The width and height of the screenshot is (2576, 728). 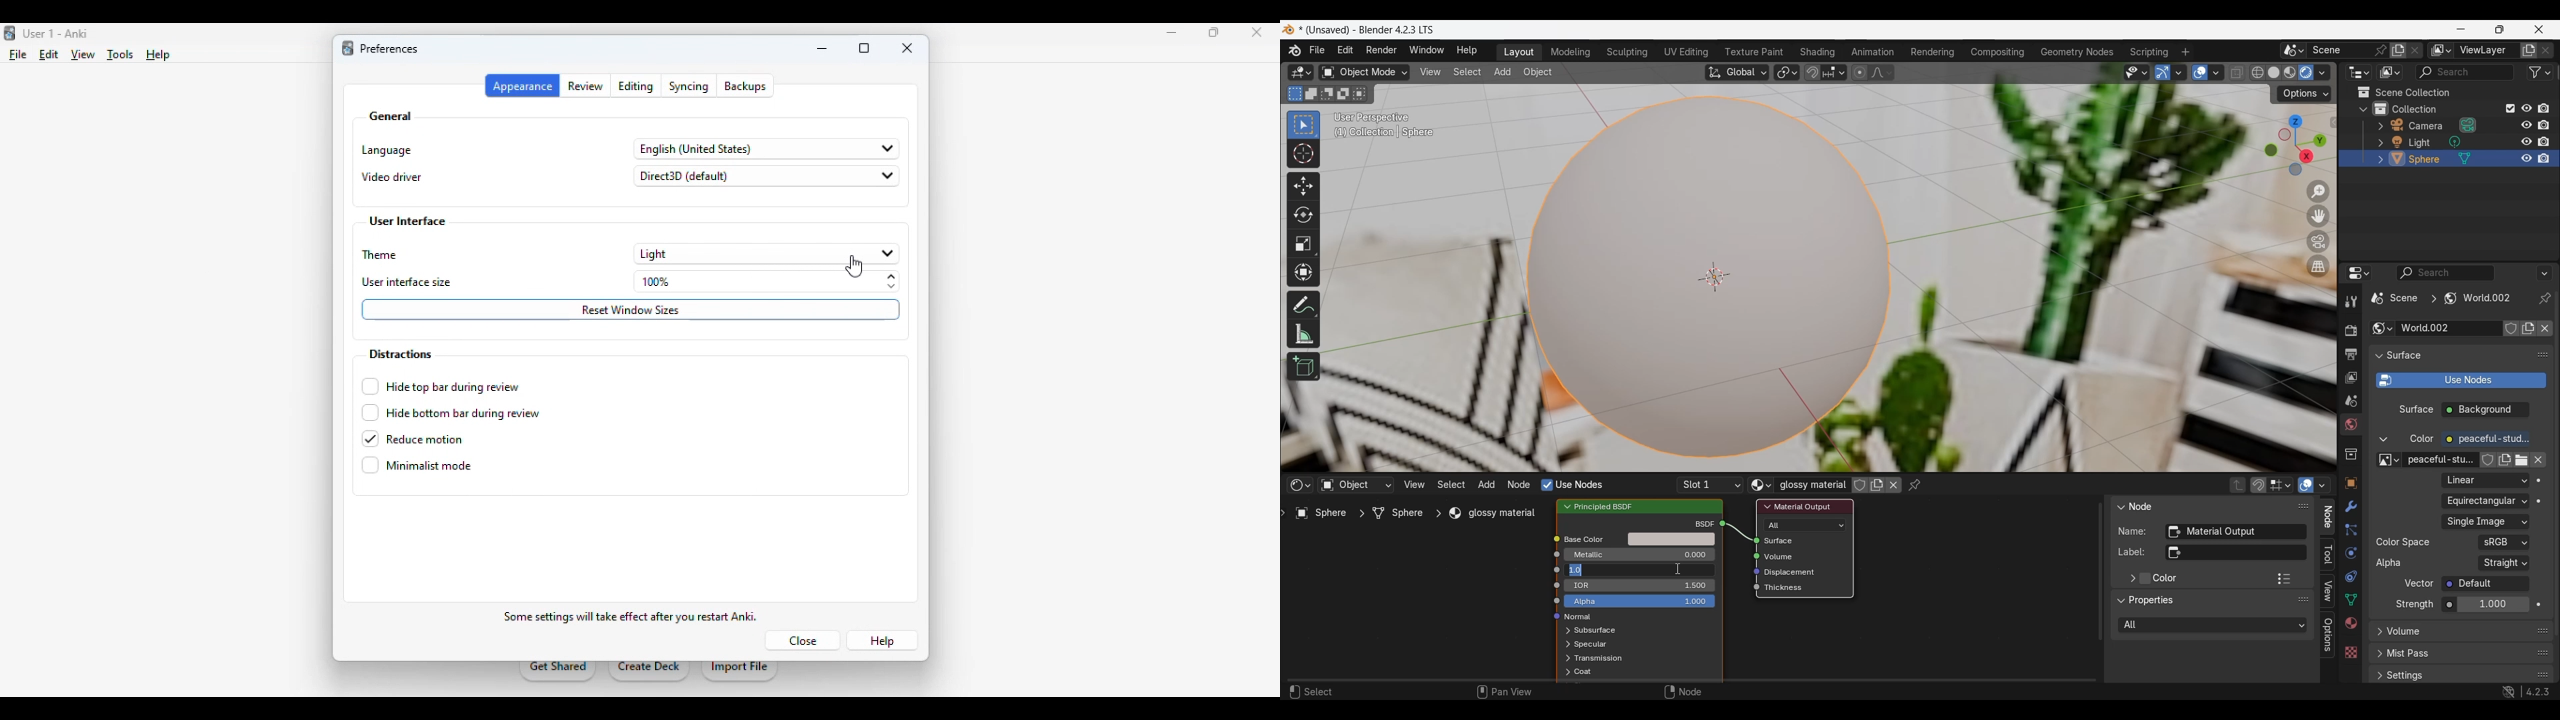 I want to click on Amount of metallic base, so click(x=1639, y=555).